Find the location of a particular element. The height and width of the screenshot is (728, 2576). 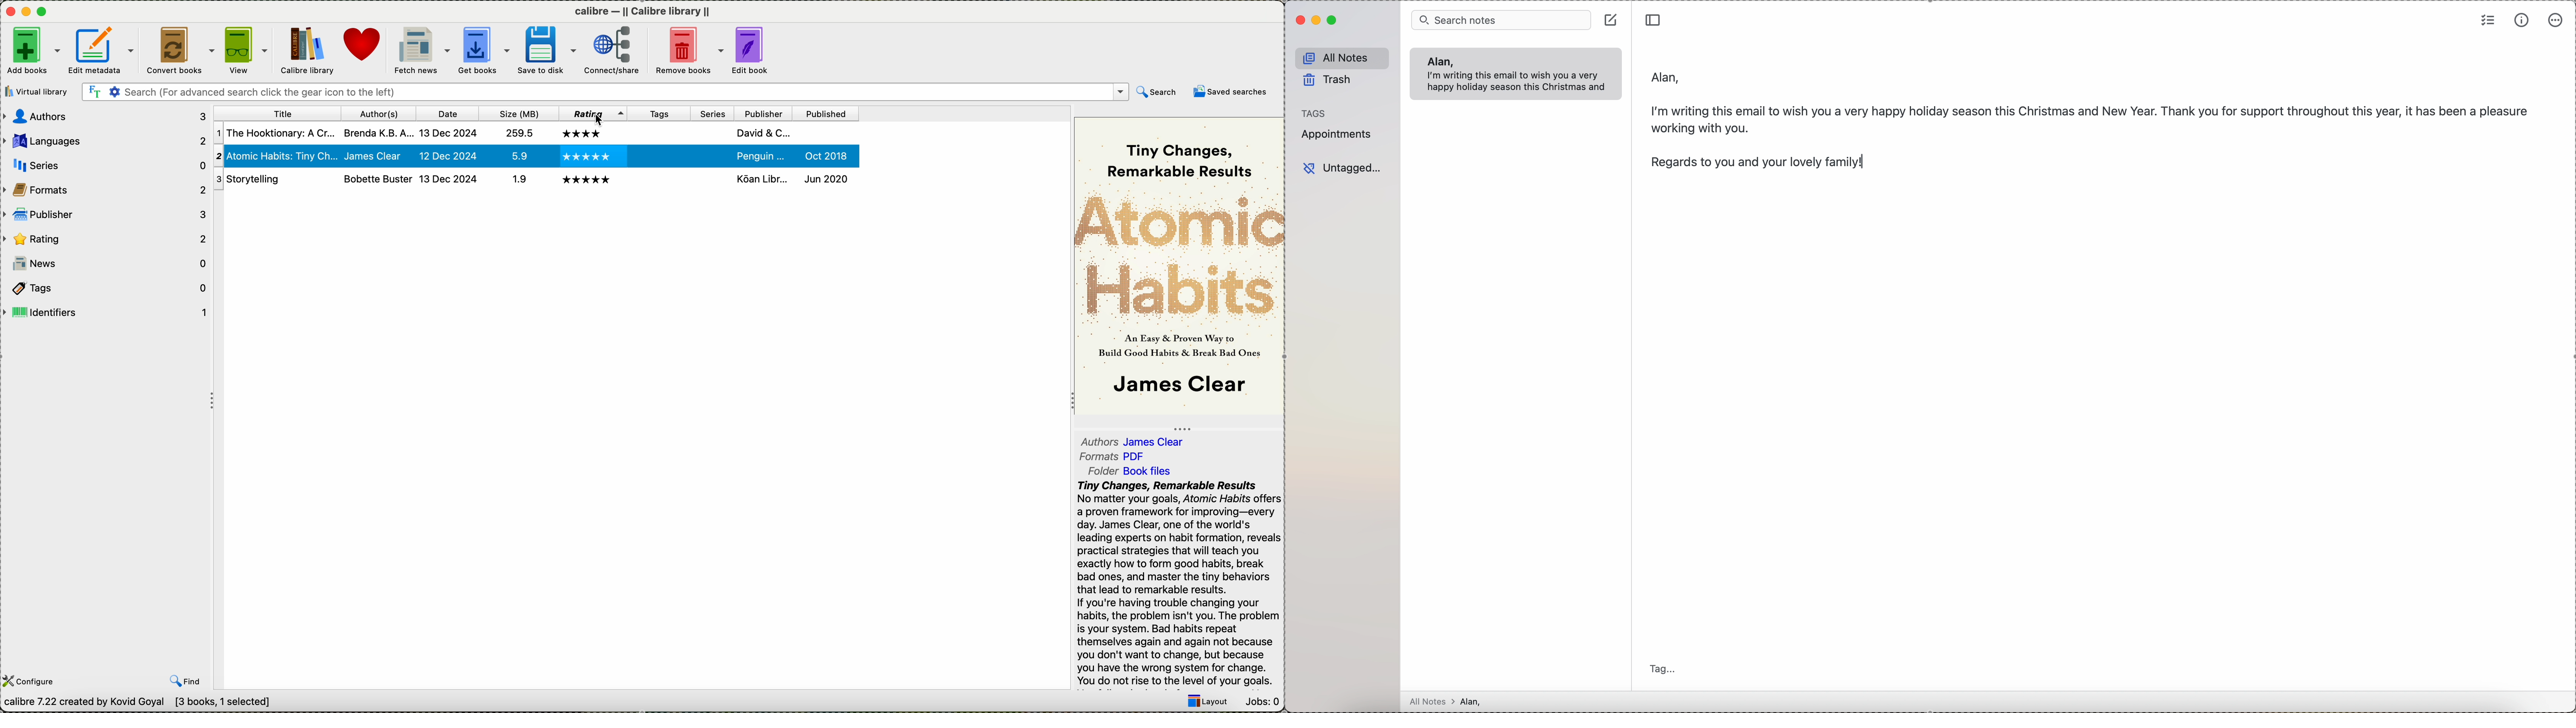

appointments is located at coordinates (1339, 134).